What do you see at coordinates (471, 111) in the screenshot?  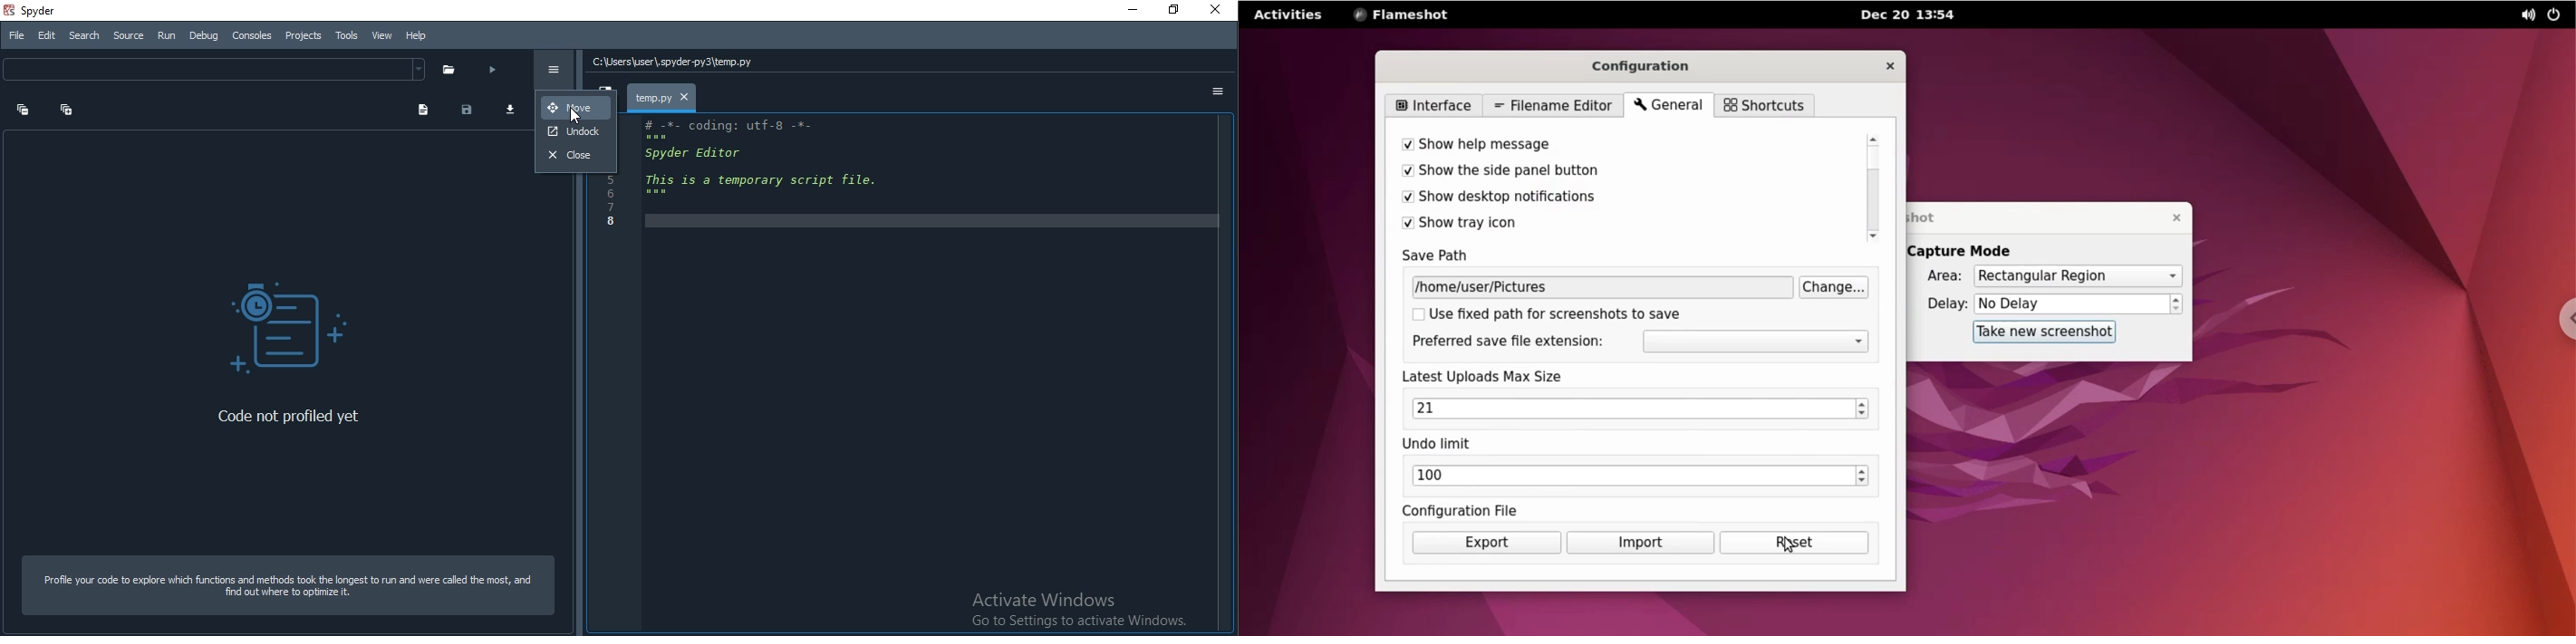 I see `save` at bounding box center [471, 111].